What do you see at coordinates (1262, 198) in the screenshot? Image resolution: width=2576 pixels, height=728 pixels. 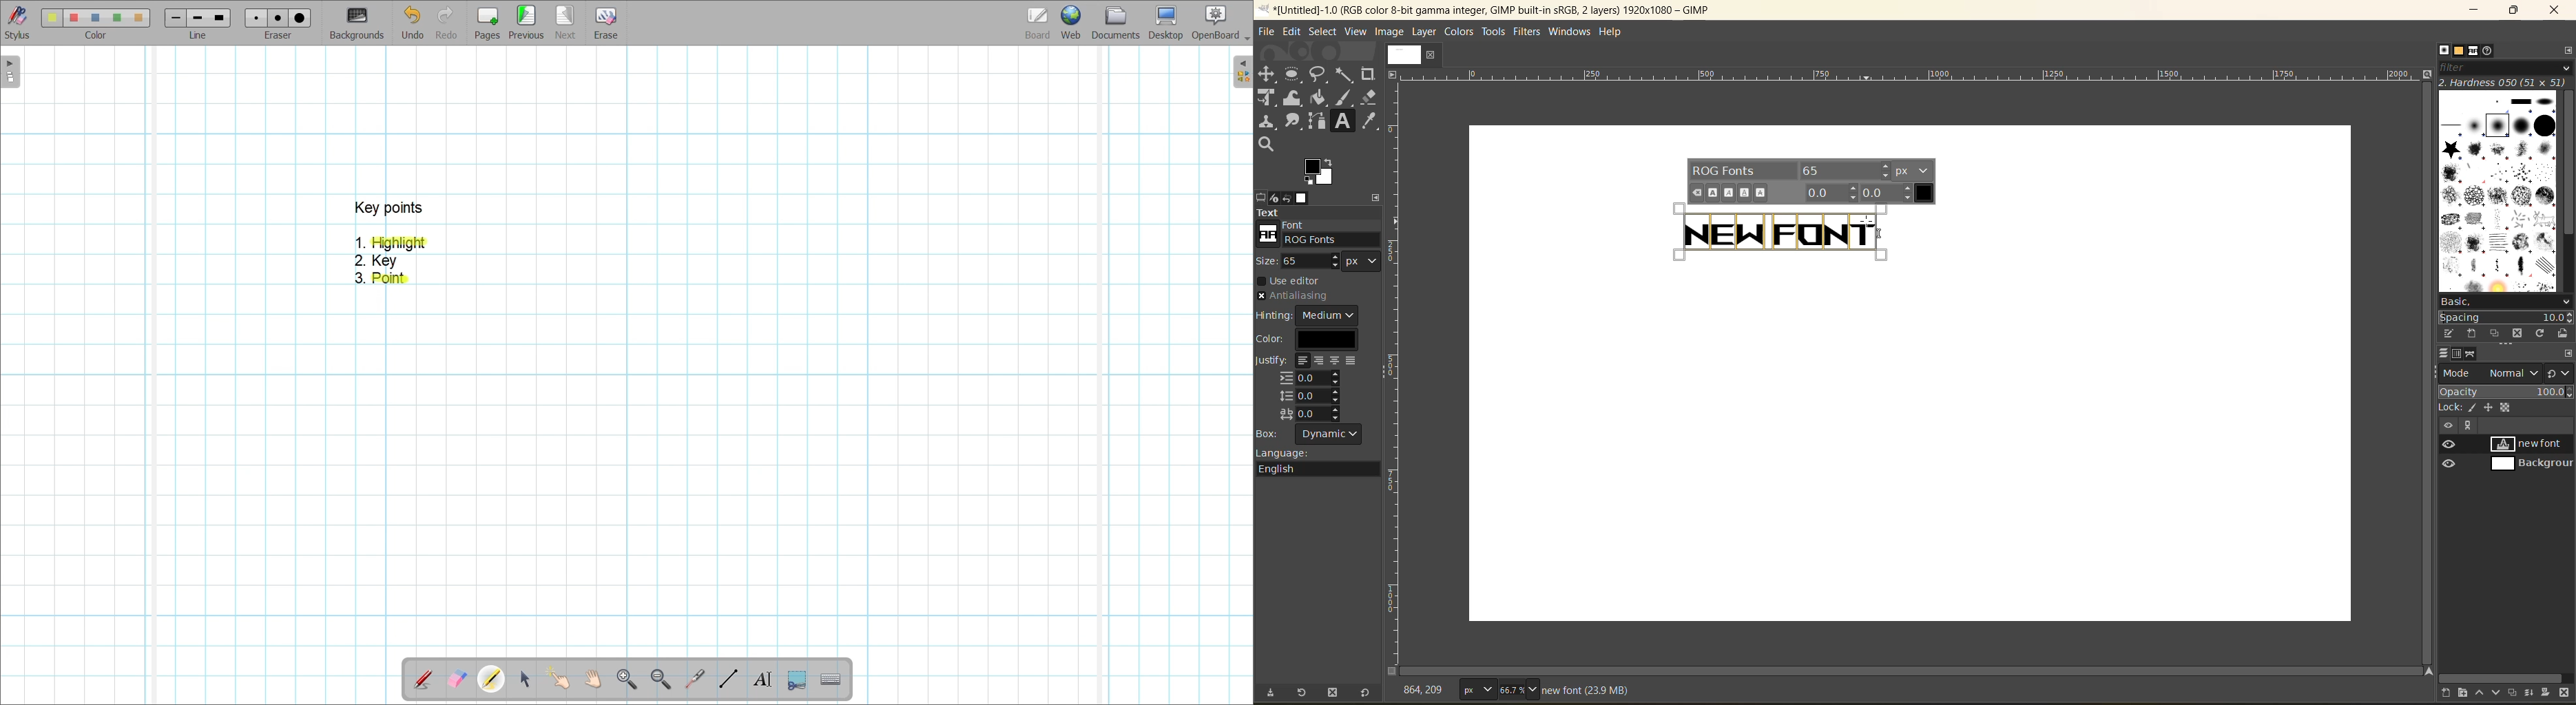 I see `tool options` at bounding box center [1262, 198].